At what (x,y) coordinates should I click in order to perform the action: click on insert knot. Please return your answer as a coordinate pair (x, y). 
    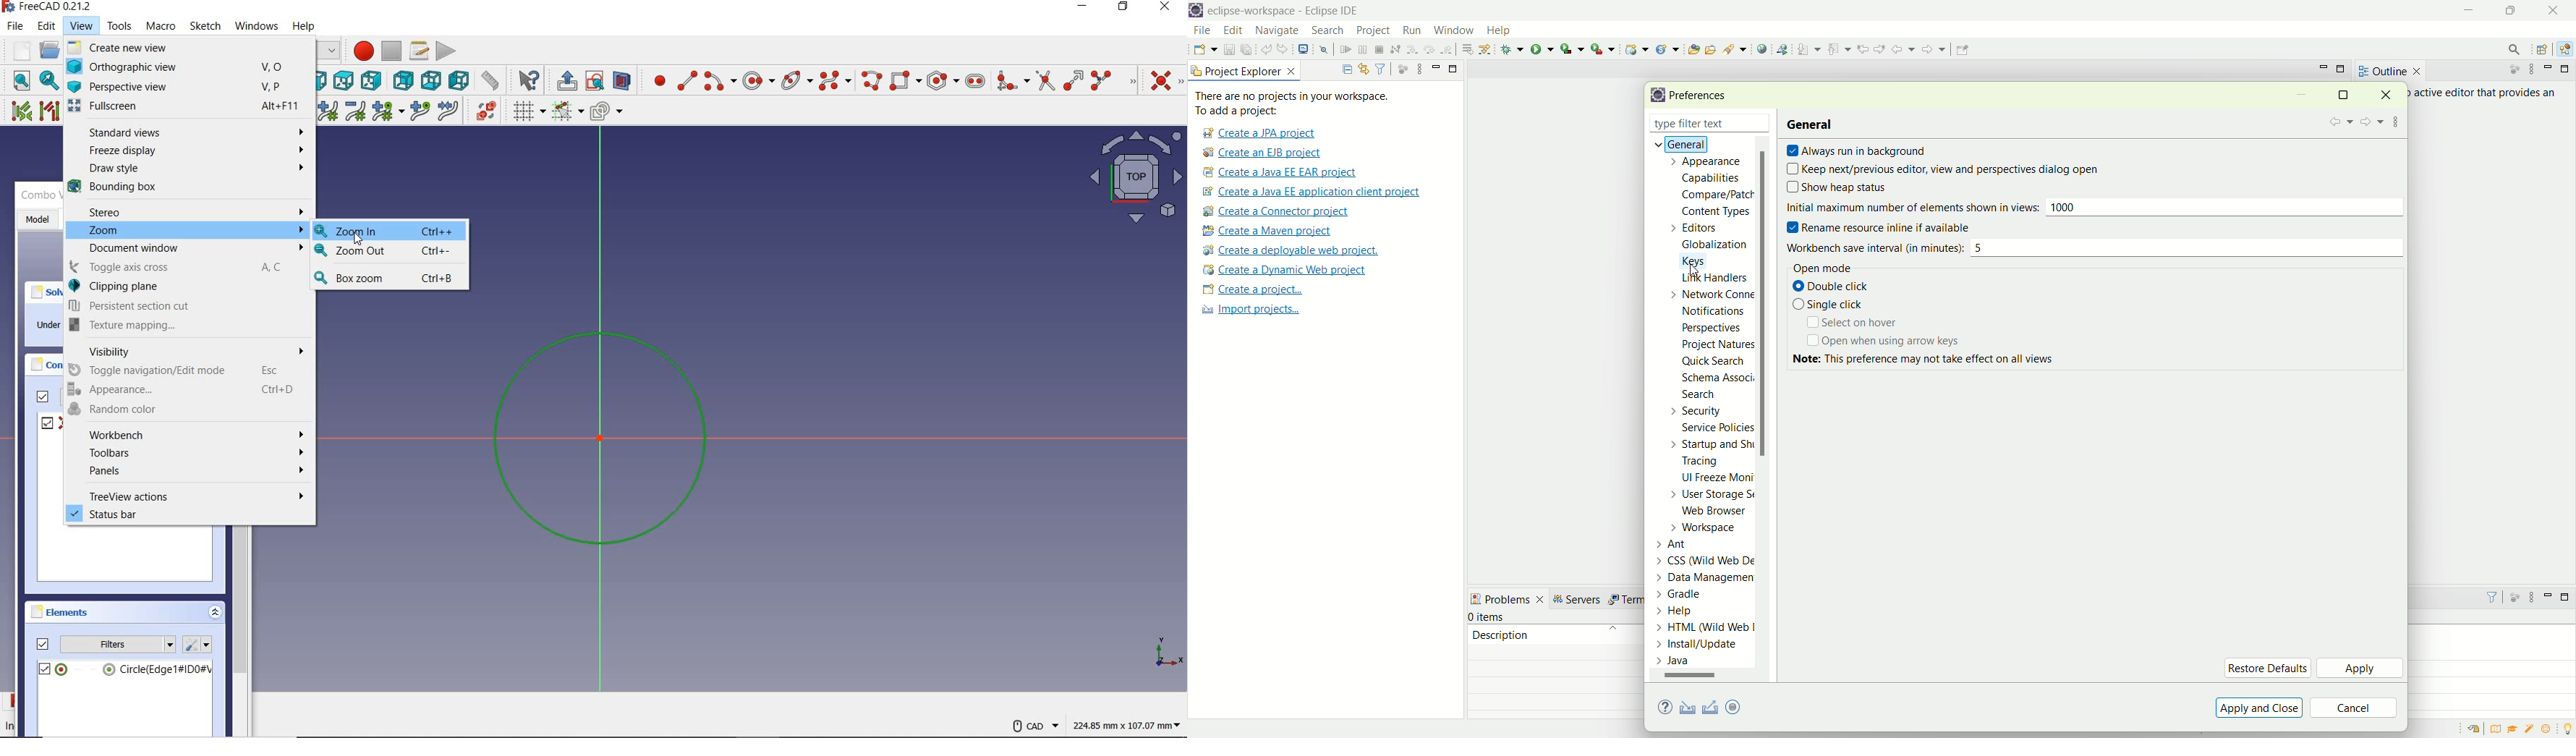
    Looking at the image, I should click on (418, 110).